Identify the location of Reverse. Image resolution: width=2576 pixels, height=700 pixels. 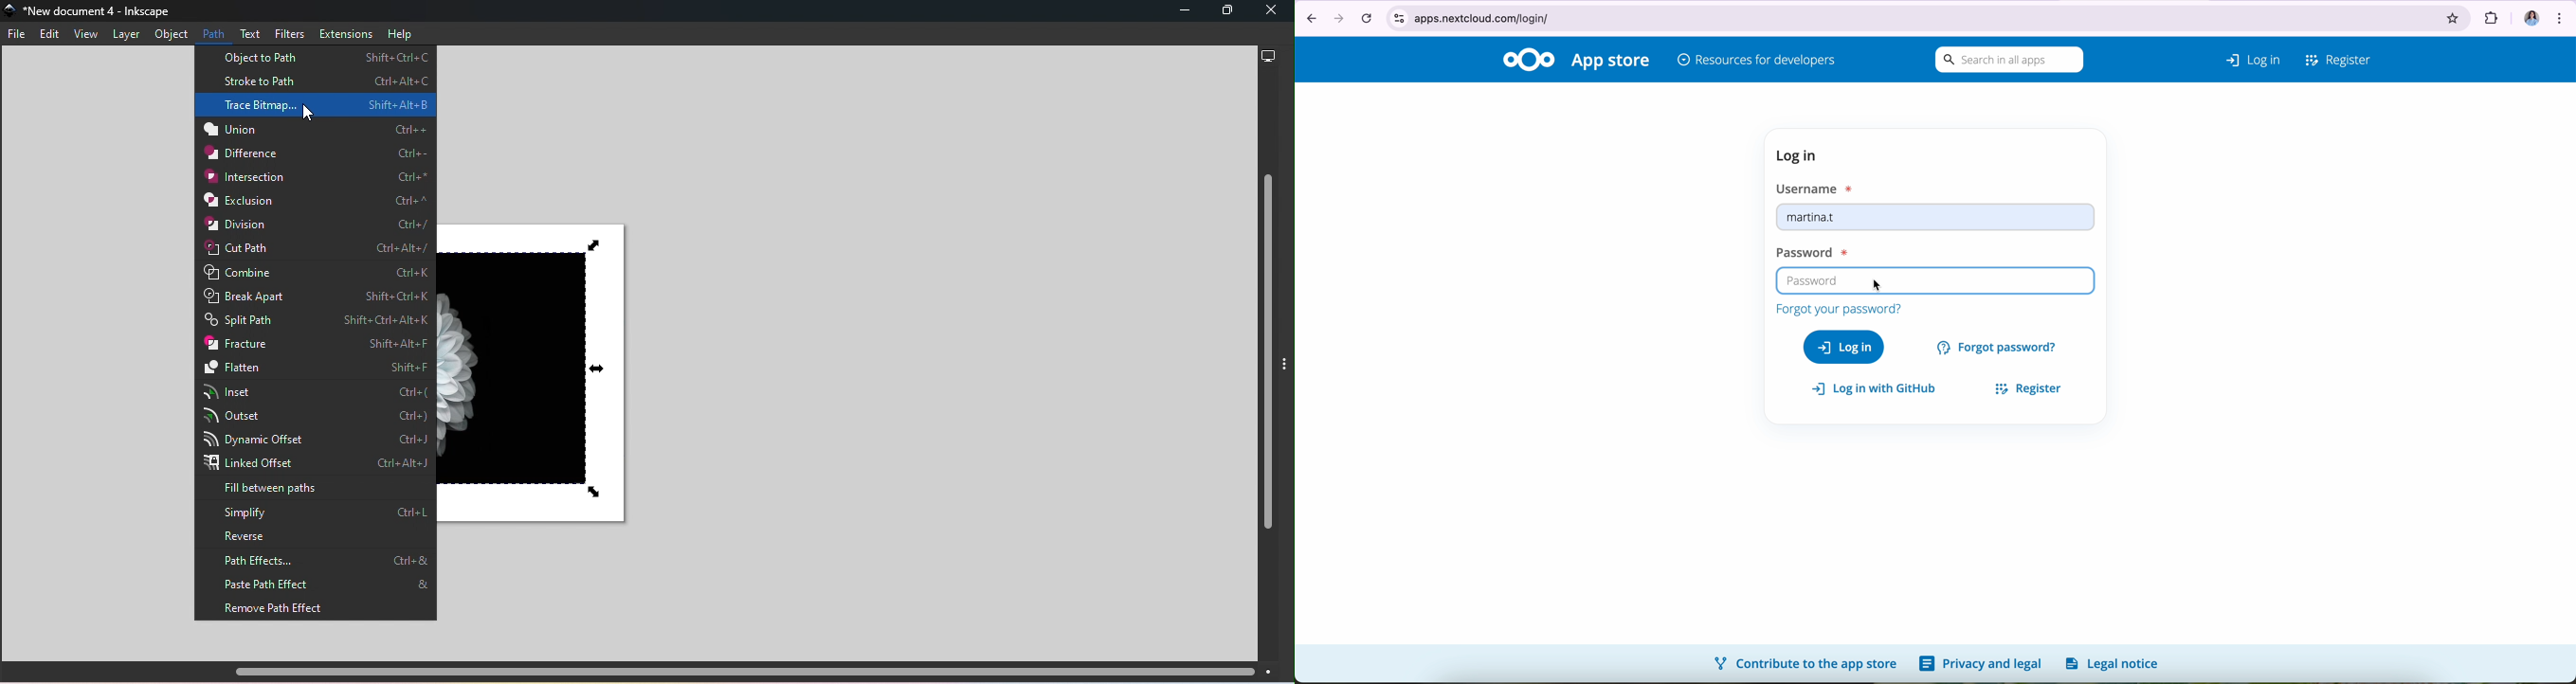
(323, 536).